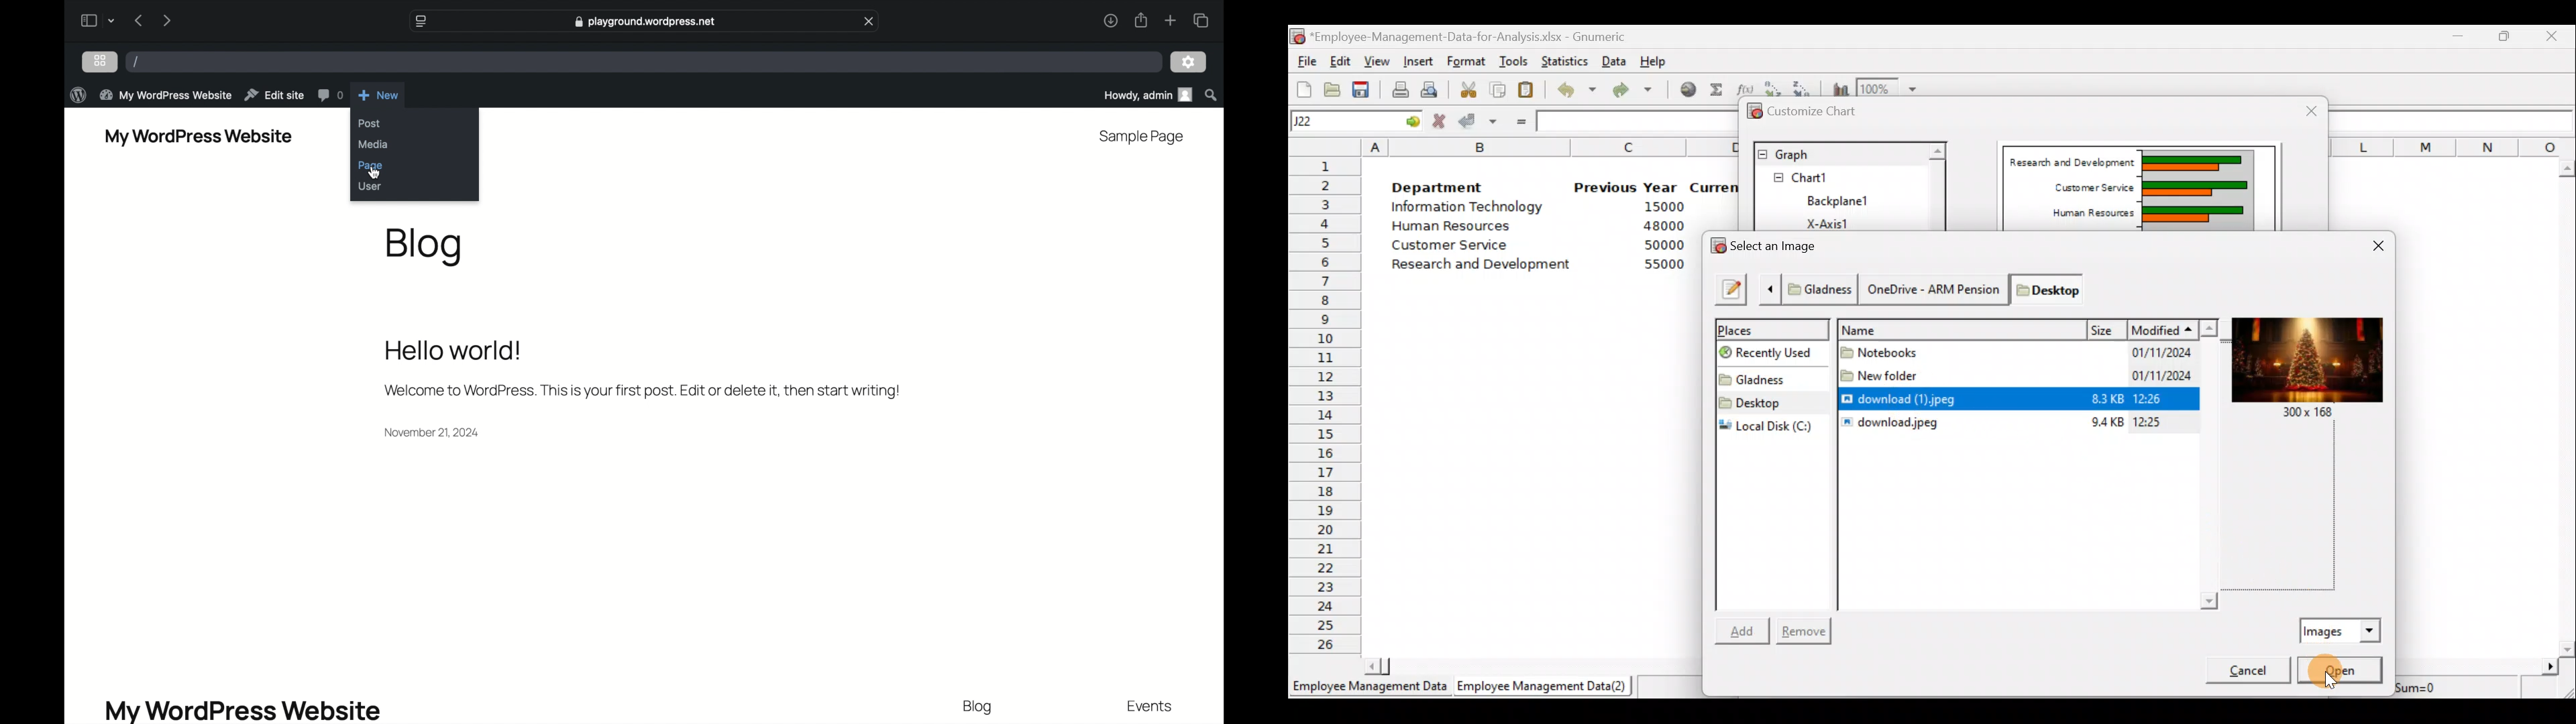  I want to click on * Gladness | OneDrive - ARM Pension | Desktop, so click(1935, 288).